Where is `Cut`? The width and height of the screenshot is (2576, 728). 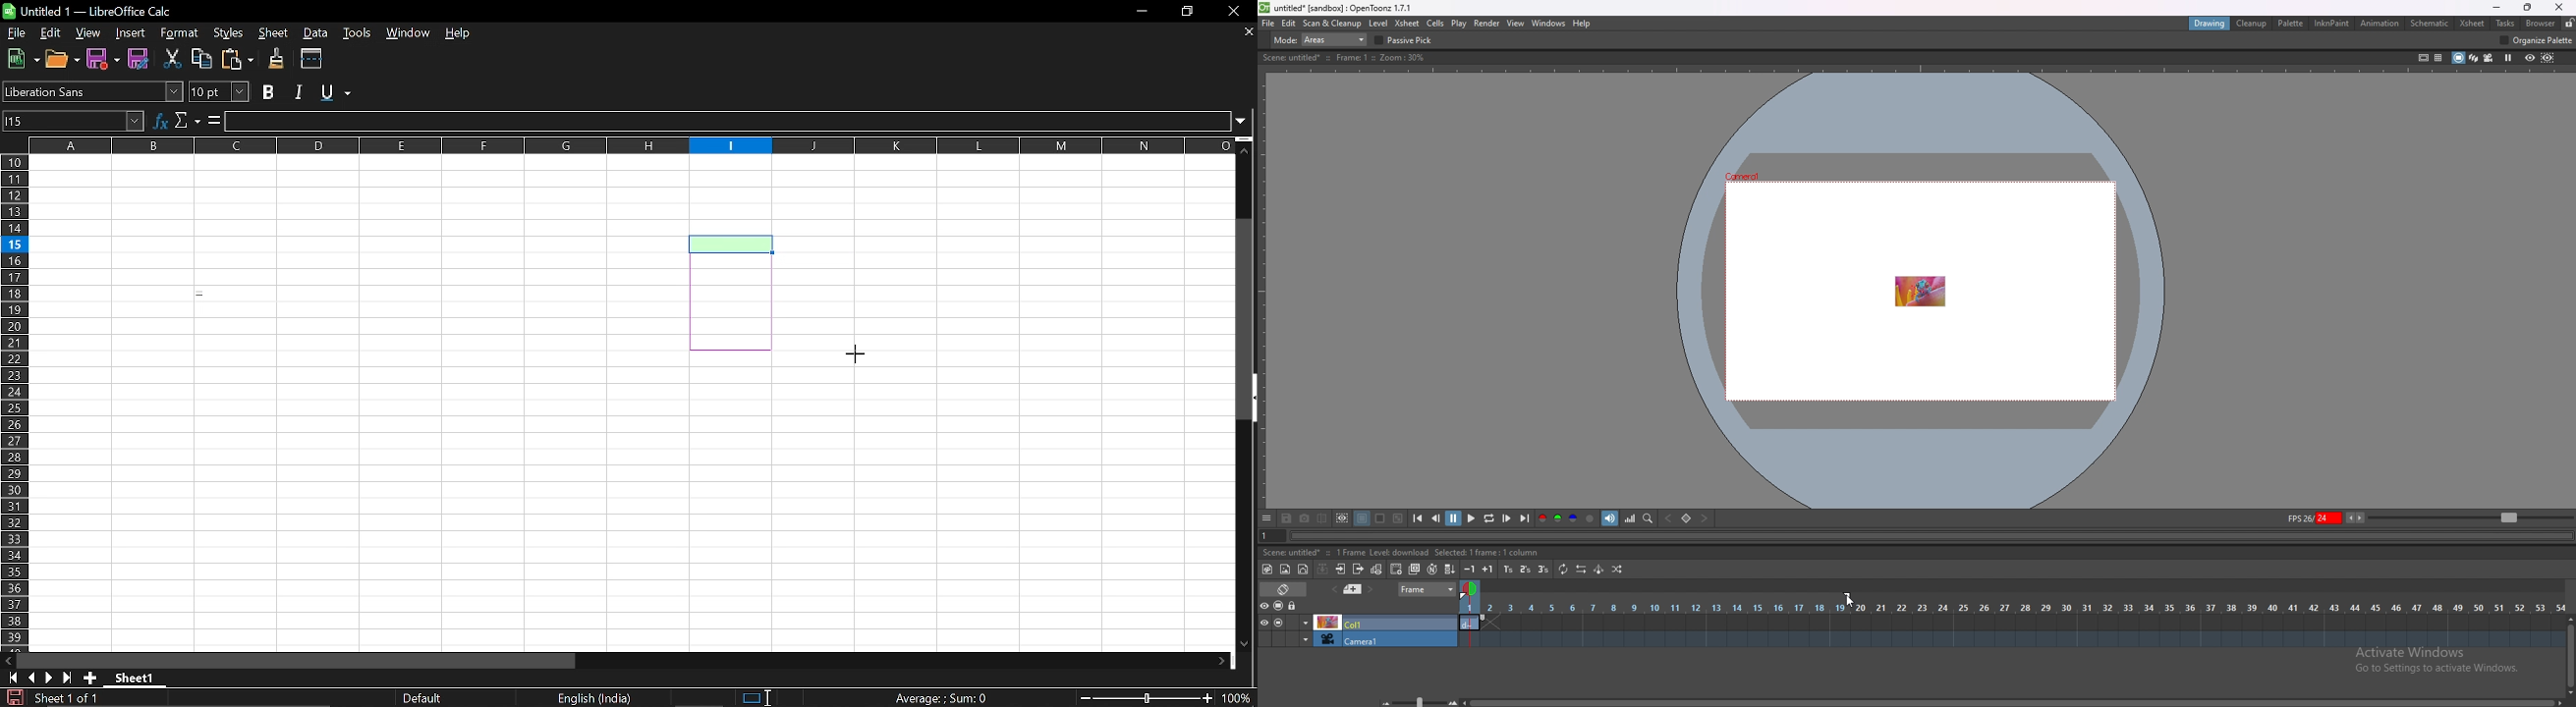
Cut is located at coordinates (173, 61).